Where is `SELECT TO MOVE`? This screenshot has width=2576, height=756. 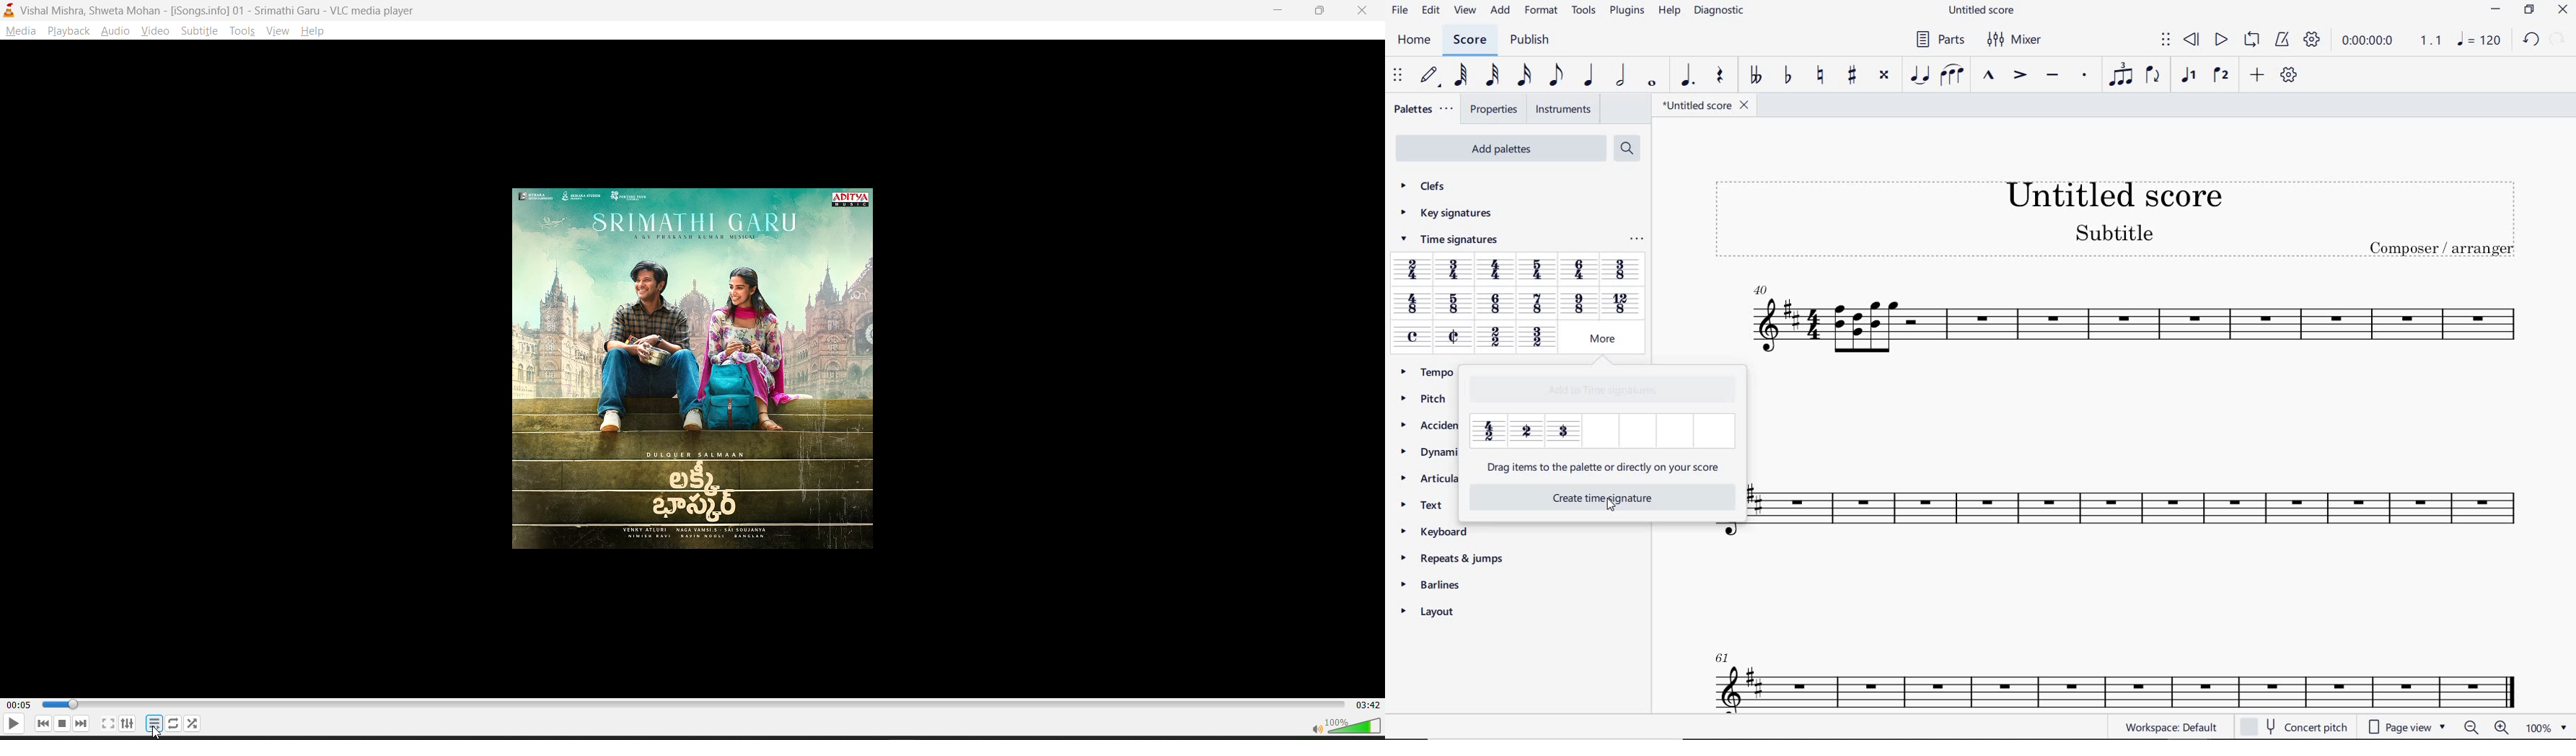
SELECT TO MOVE is located at coordinates (2166, 40).